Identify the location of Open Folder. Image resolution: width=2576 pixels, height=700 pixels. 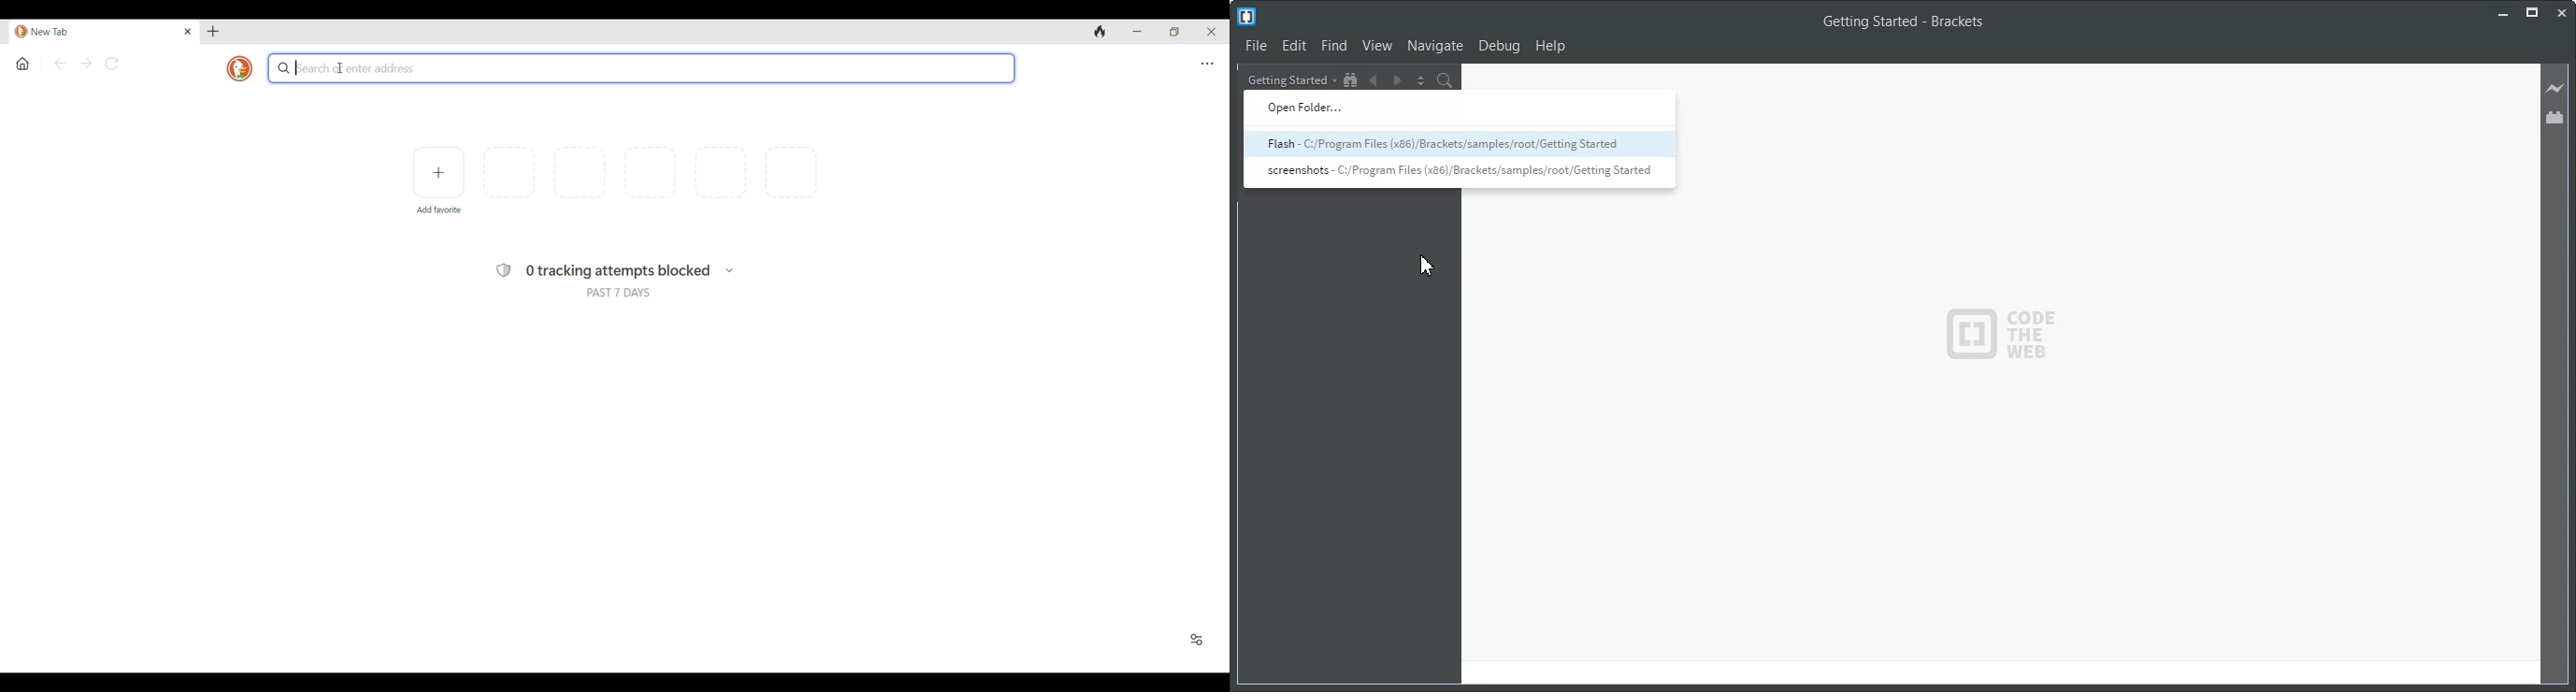
(1456, 108).